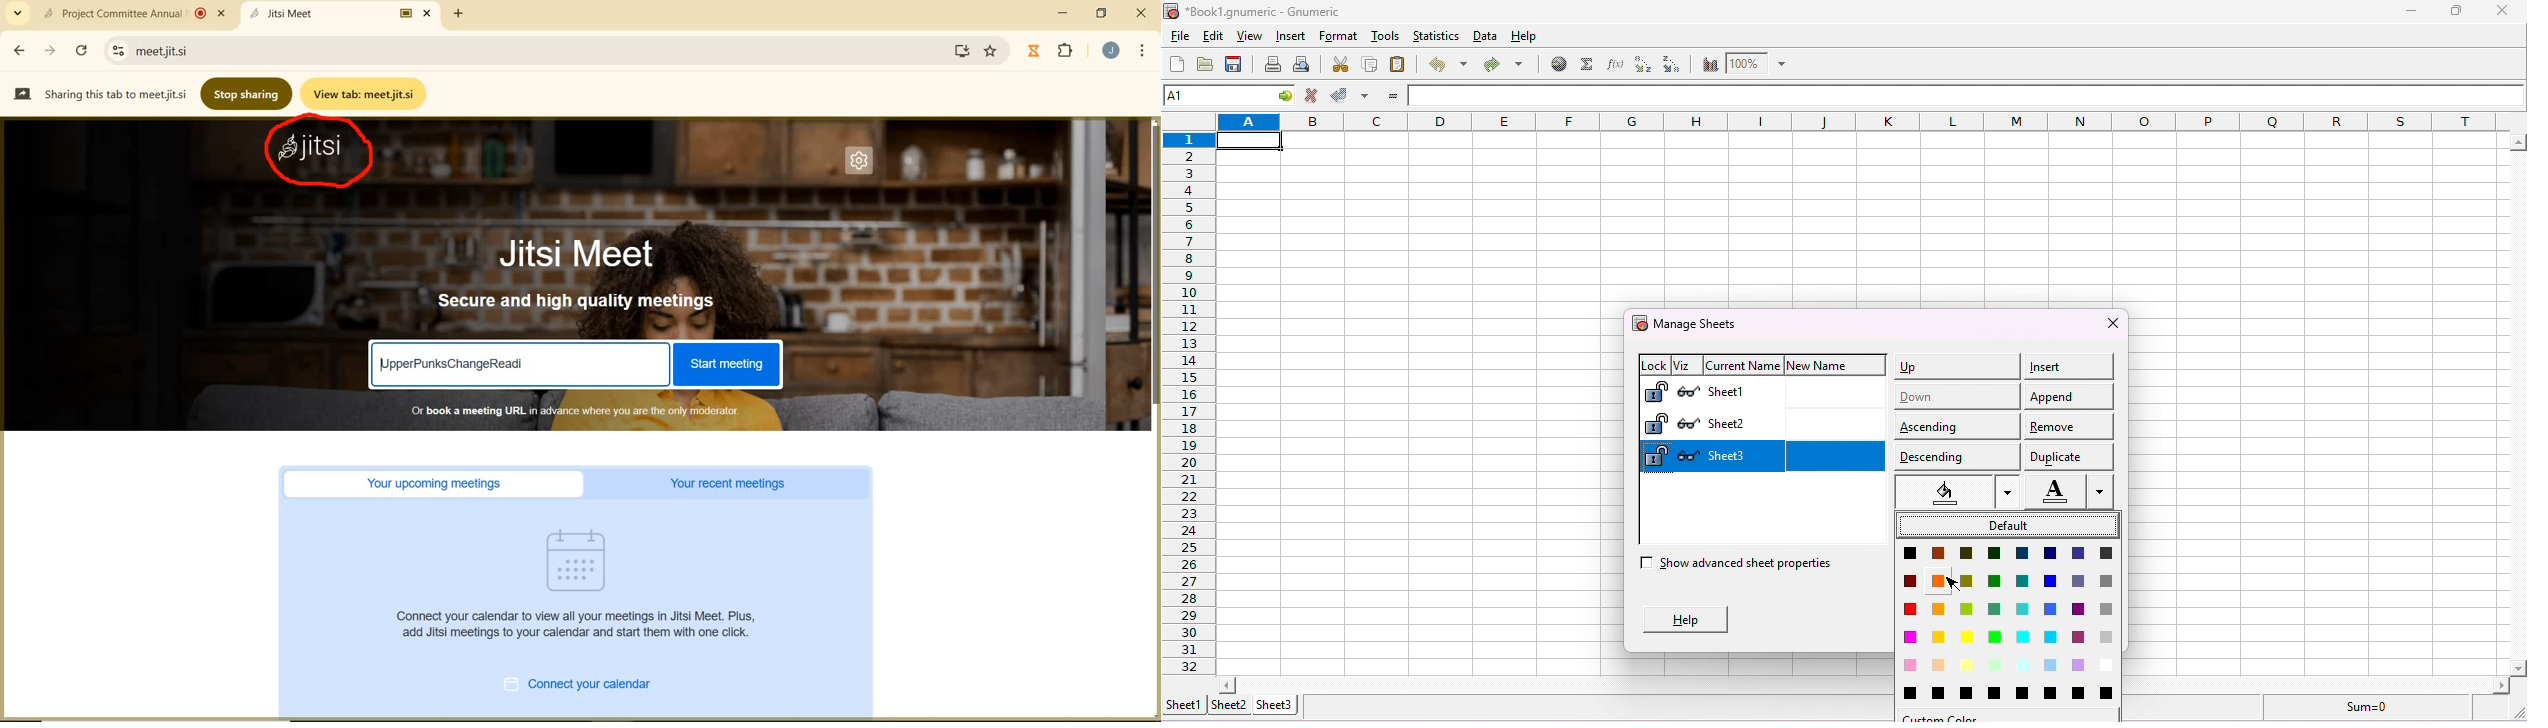 This screenshot has width=2548, height=728. I want to click on sheet 2, so click(1233, 706).